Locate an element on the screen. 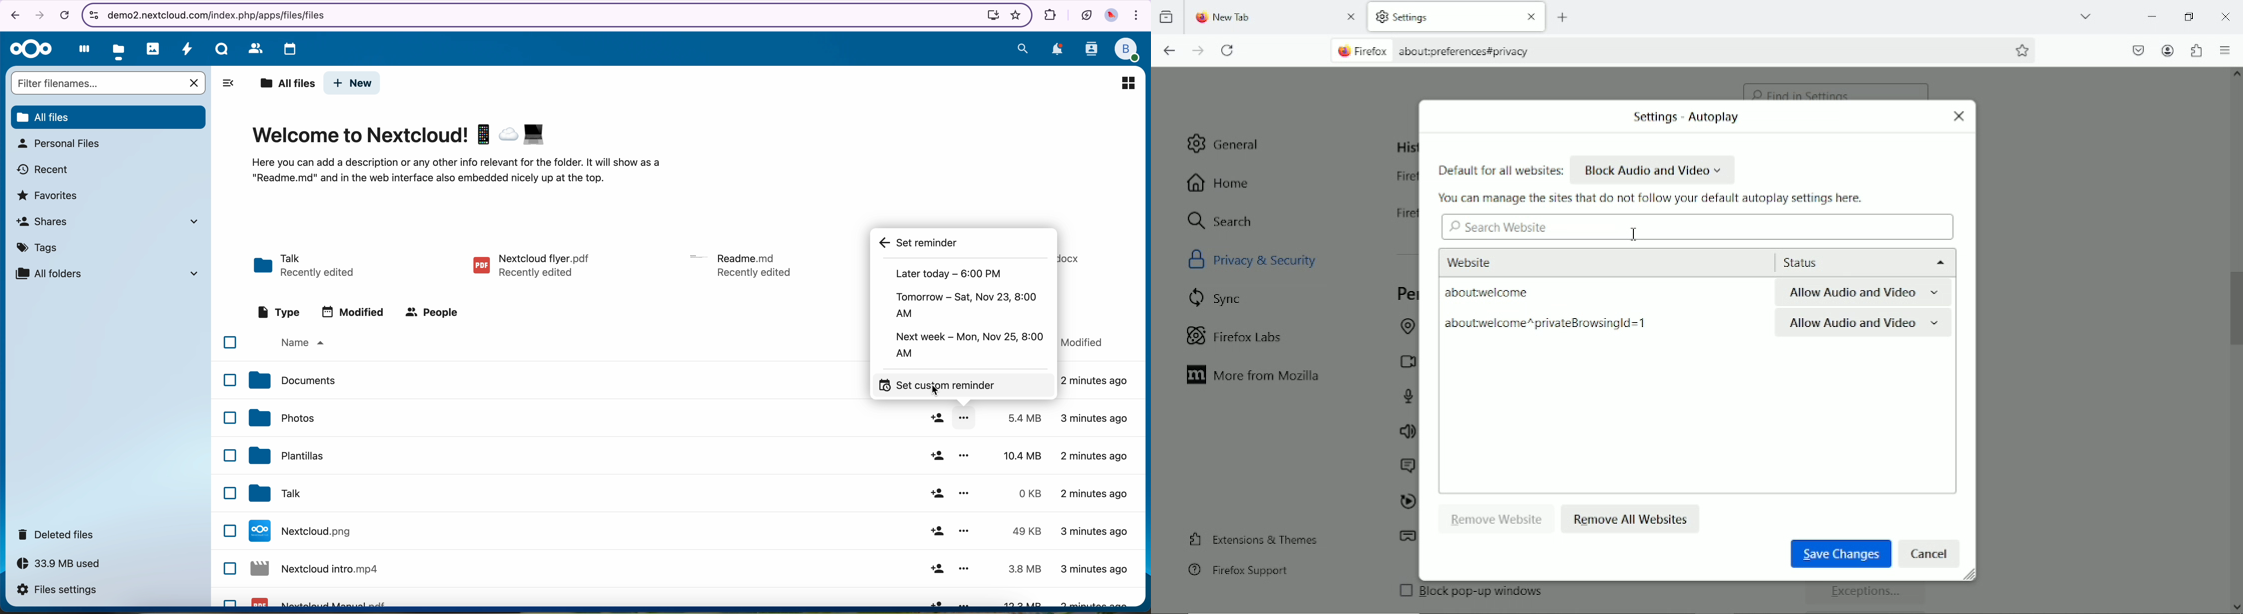  search is located at coordinates (1221, 220).